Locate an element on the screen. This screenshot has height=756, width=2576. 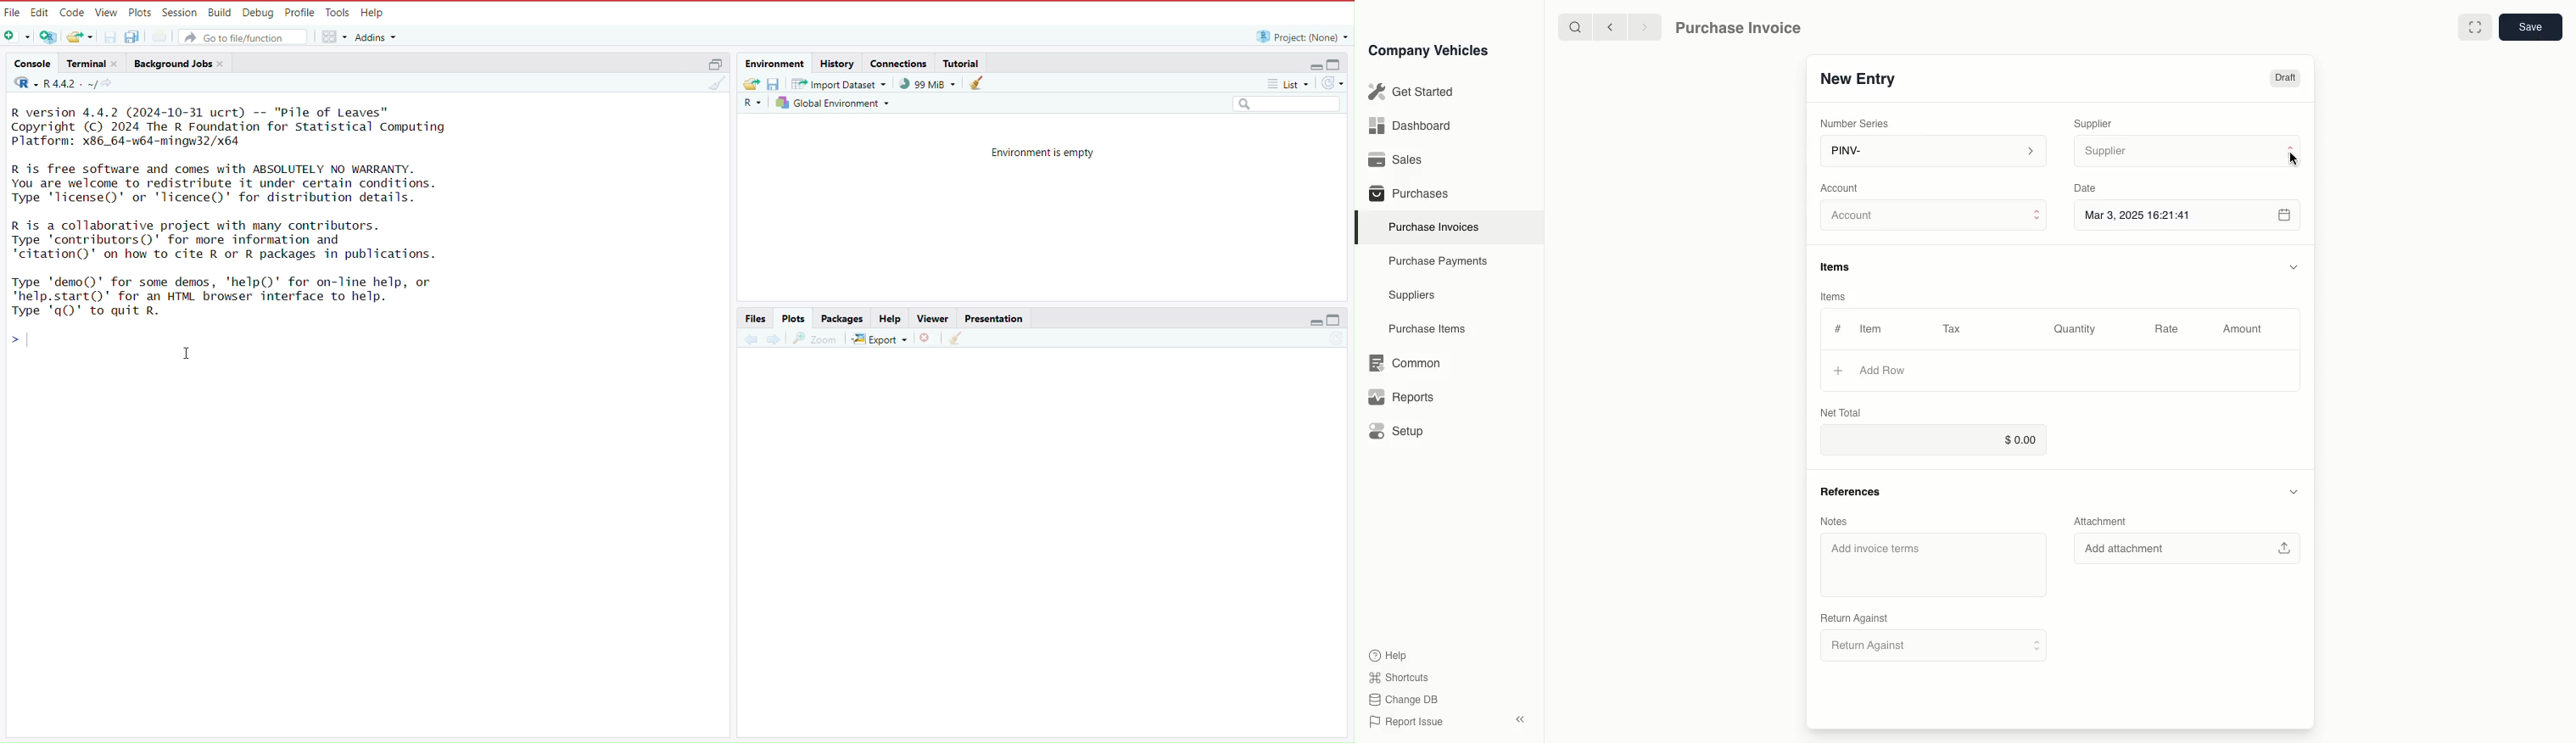
plots is located at coordinates (795, 317).